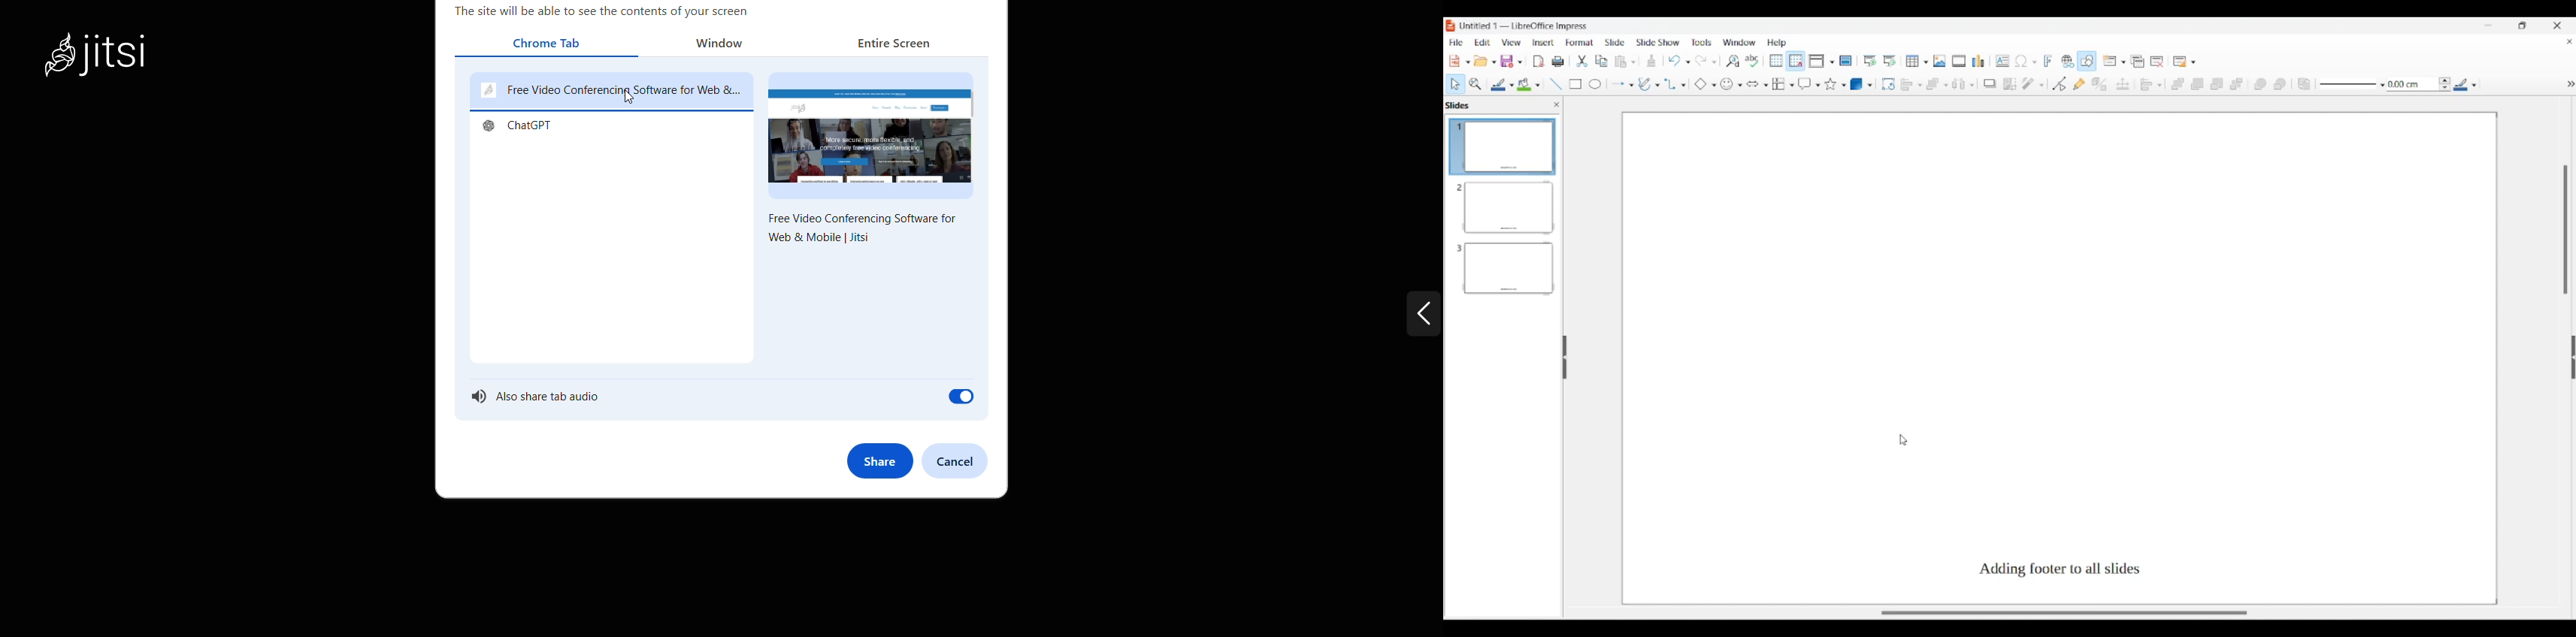  I want to click on Slide 1, so click(1502, 147).